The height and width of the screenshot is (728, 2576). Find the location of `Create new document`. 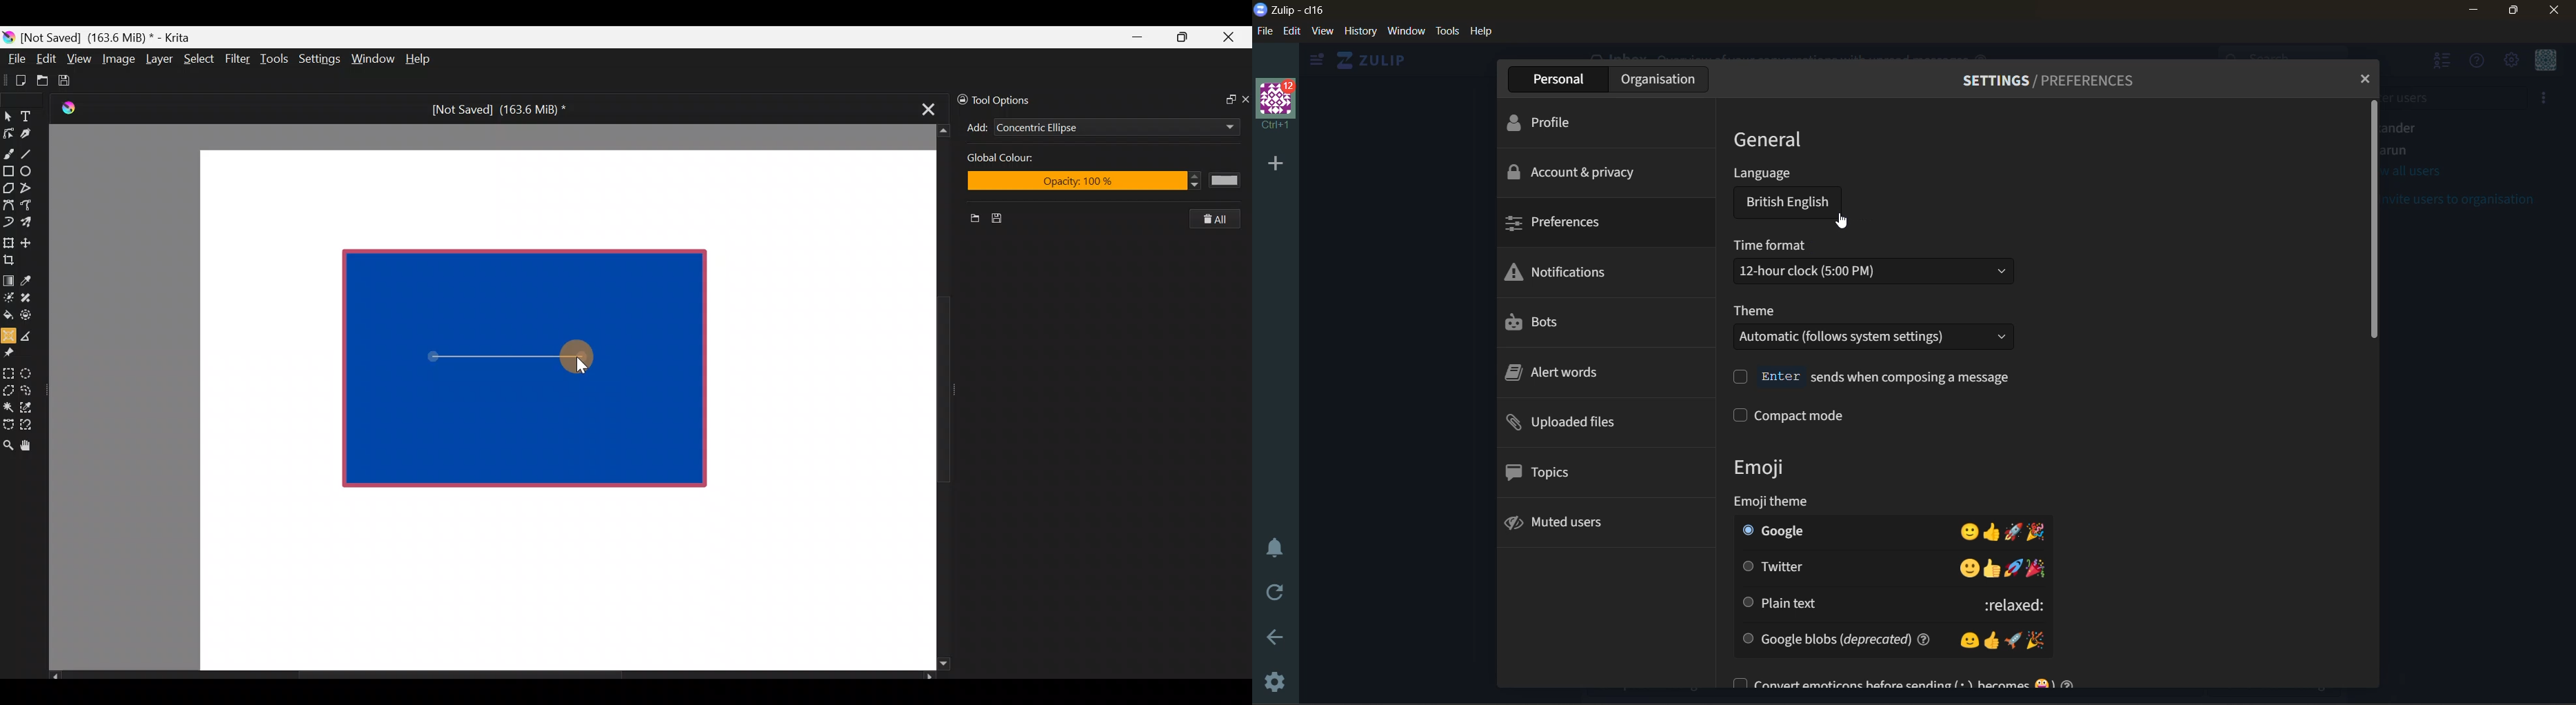

Create new document is located at coordinates (16, 80).